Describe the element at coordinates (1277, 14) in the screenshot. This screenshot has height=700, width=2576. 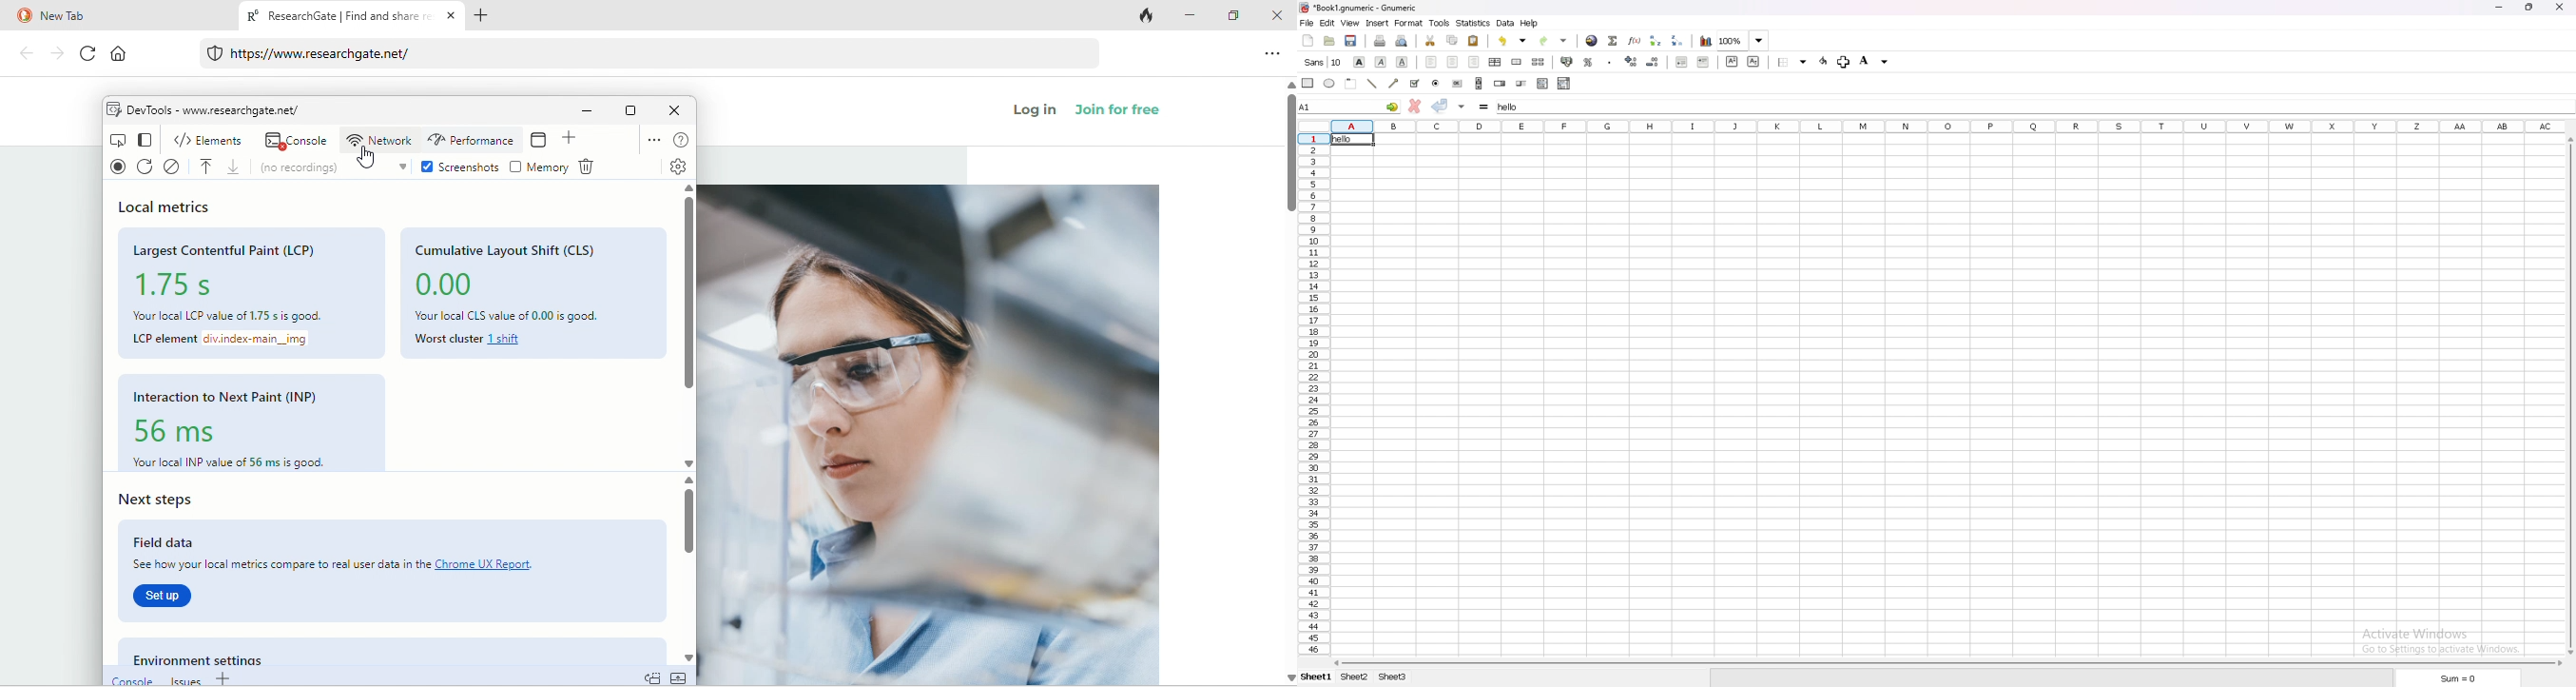
I see `close` at that location.